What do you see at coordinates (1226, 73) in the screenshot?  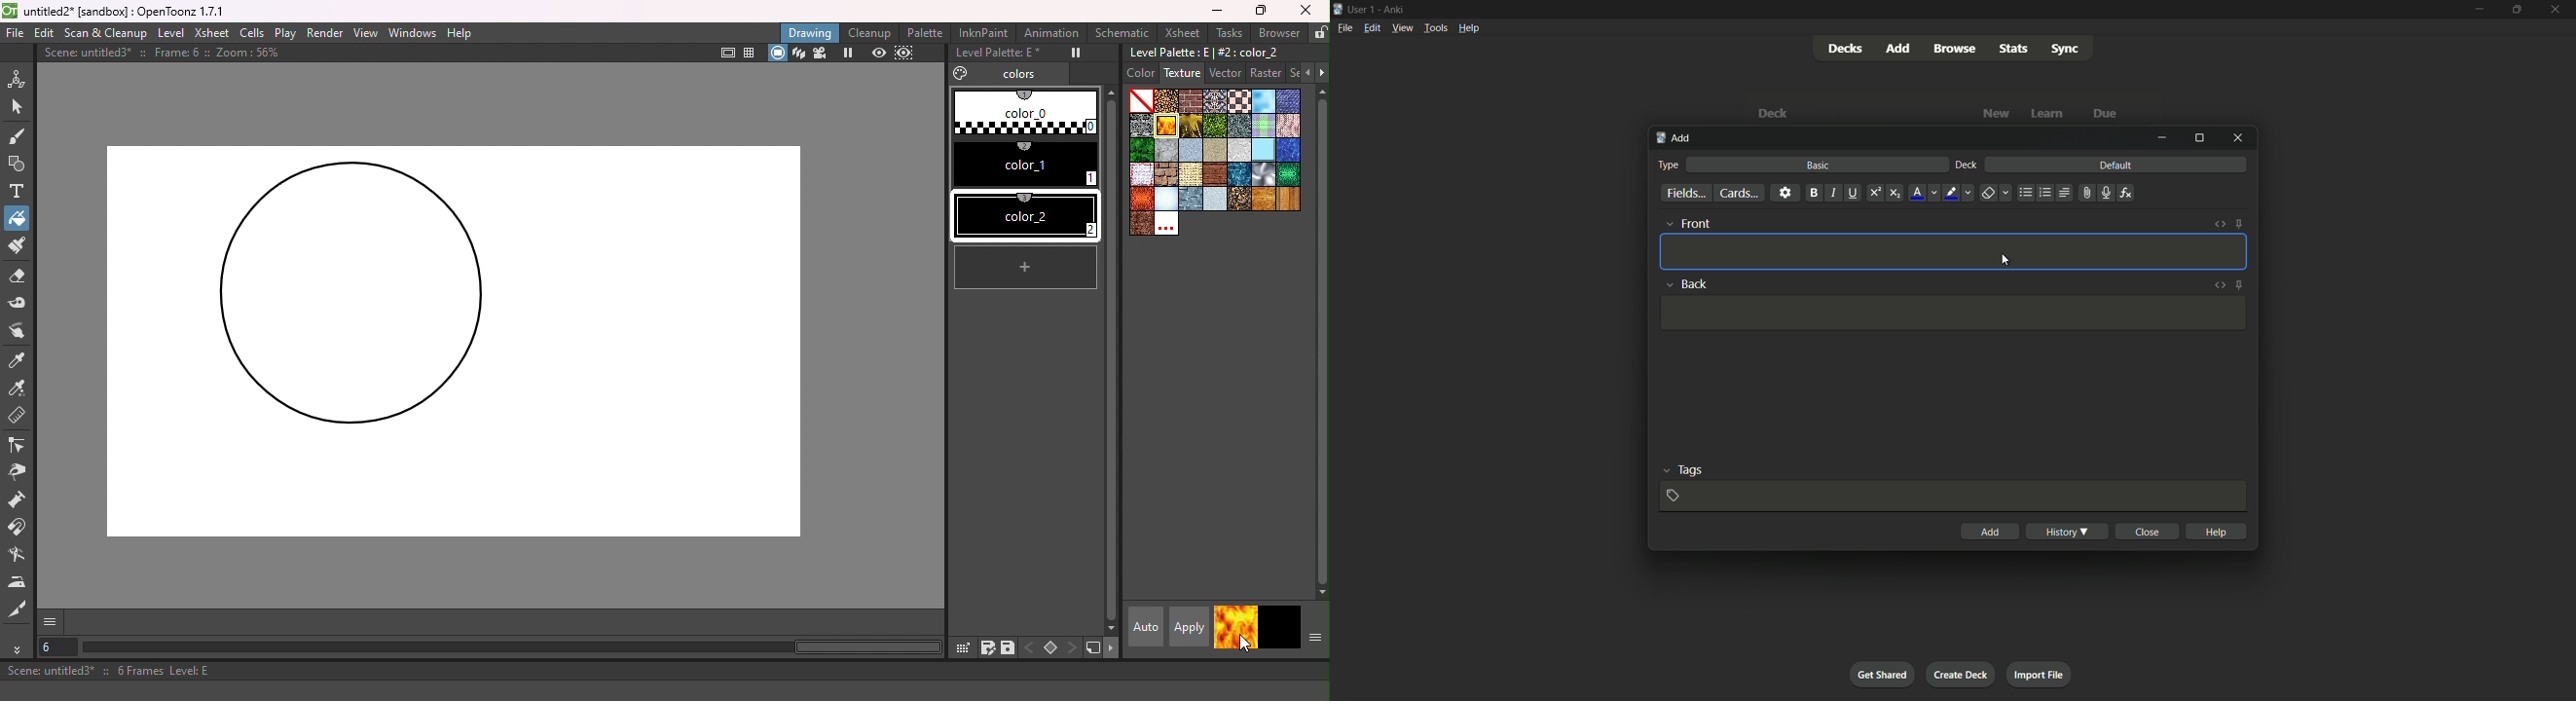 I see `Vector` at bounding box center [1226, 73].